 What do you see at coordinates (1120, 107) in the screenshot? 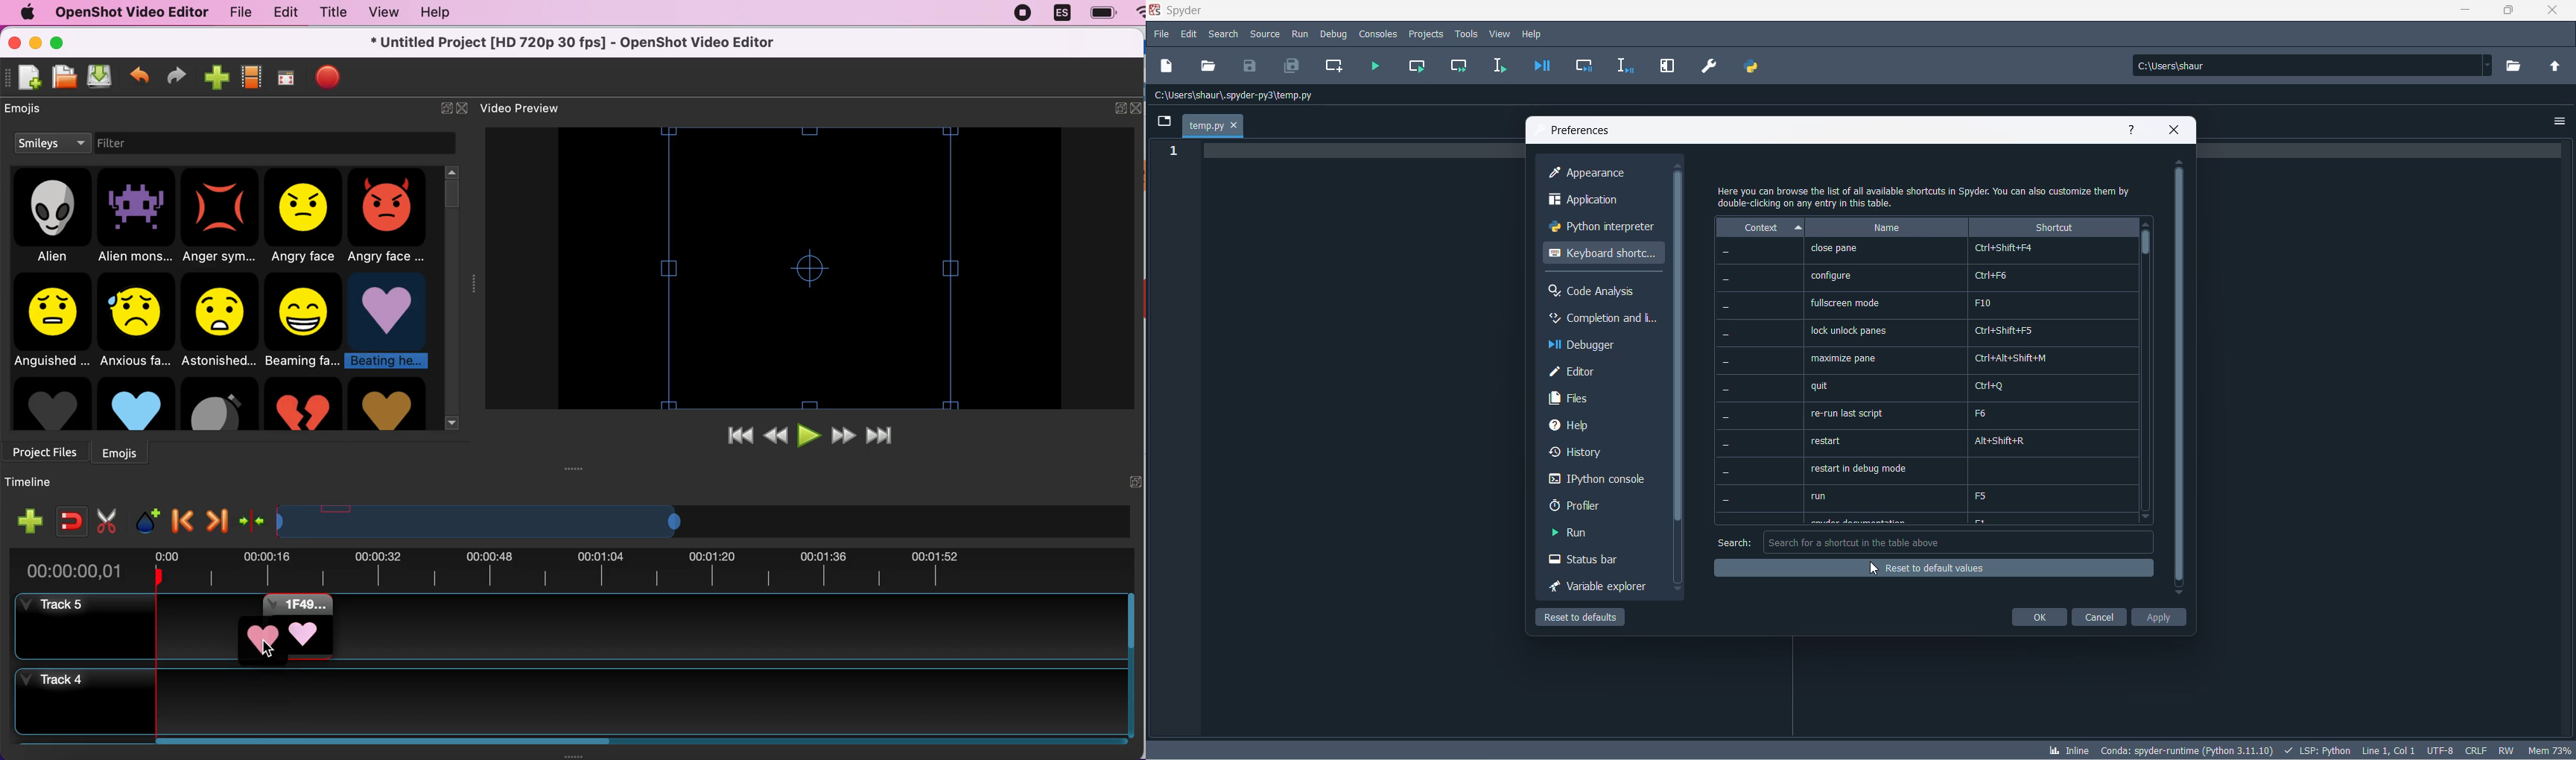
I see `expand/hide` at bounding box center [1120, 107].